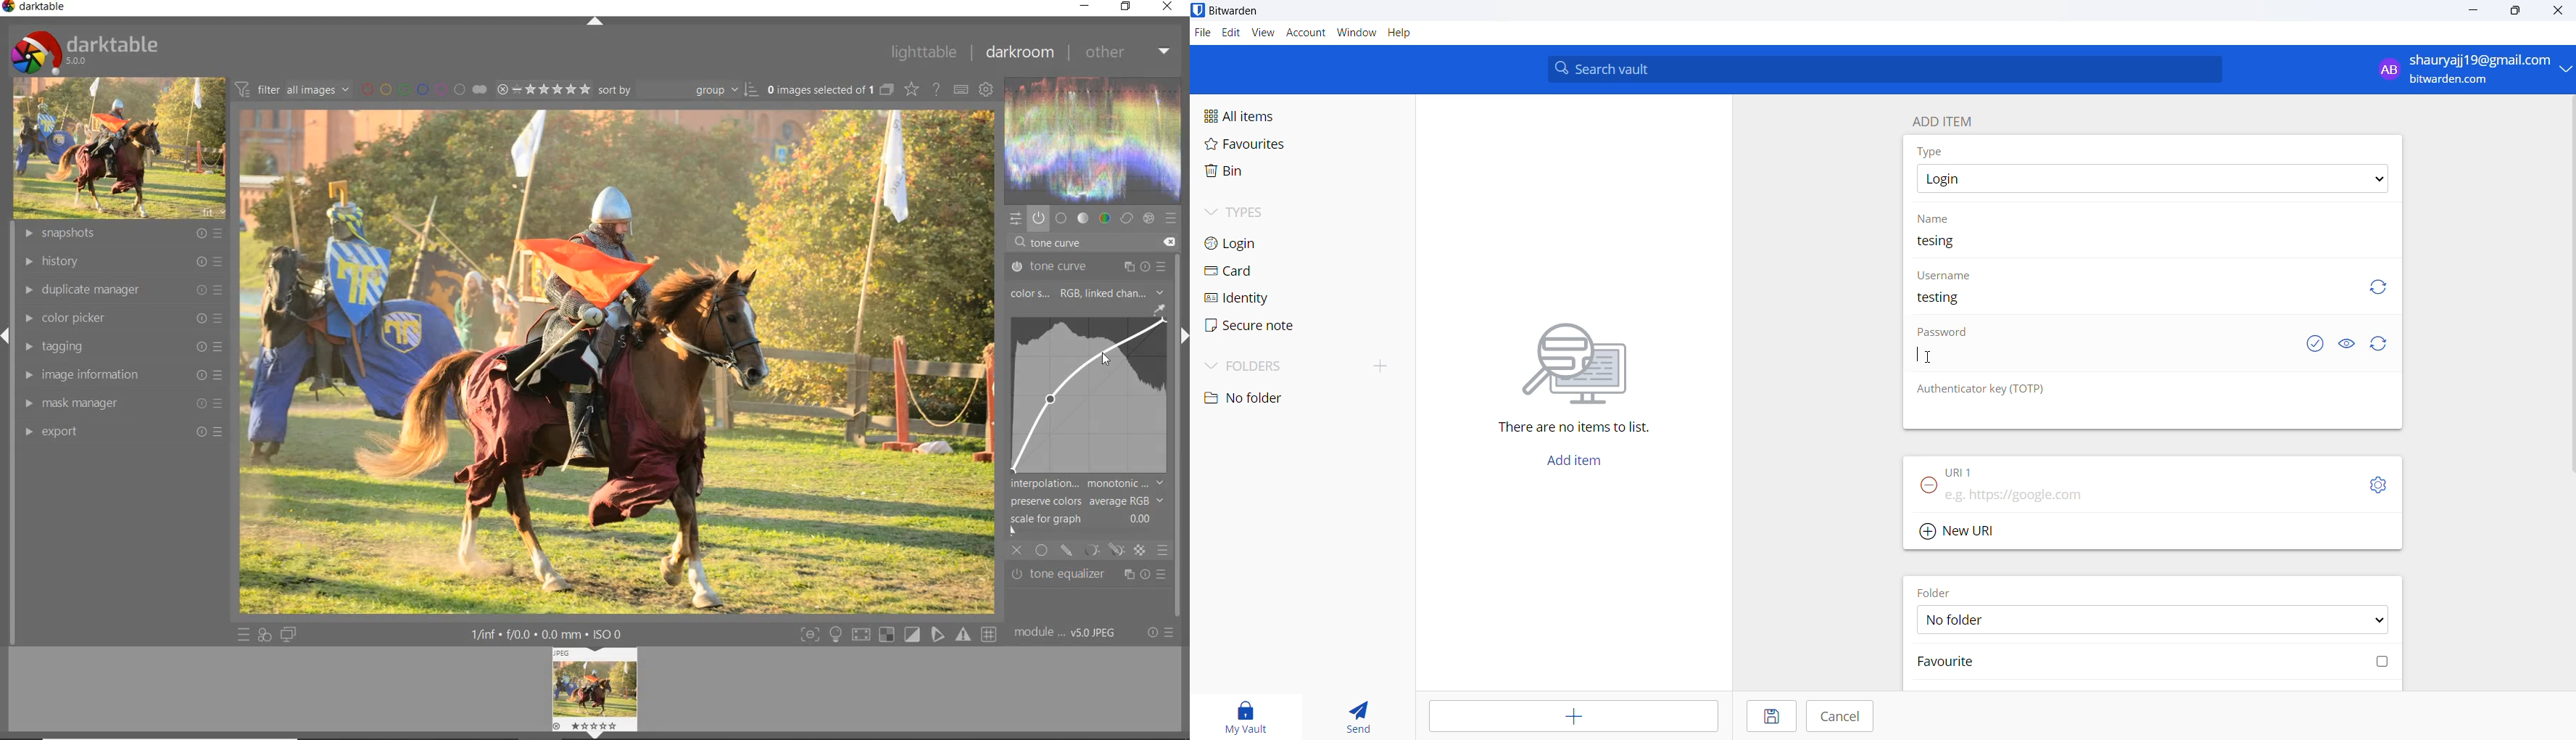 This screenshot has height=756, width=2576. What do you see at coordinates (1089, 575) in the screenshot?
I see `tone equalizer` at bounding box center [1089, 575].